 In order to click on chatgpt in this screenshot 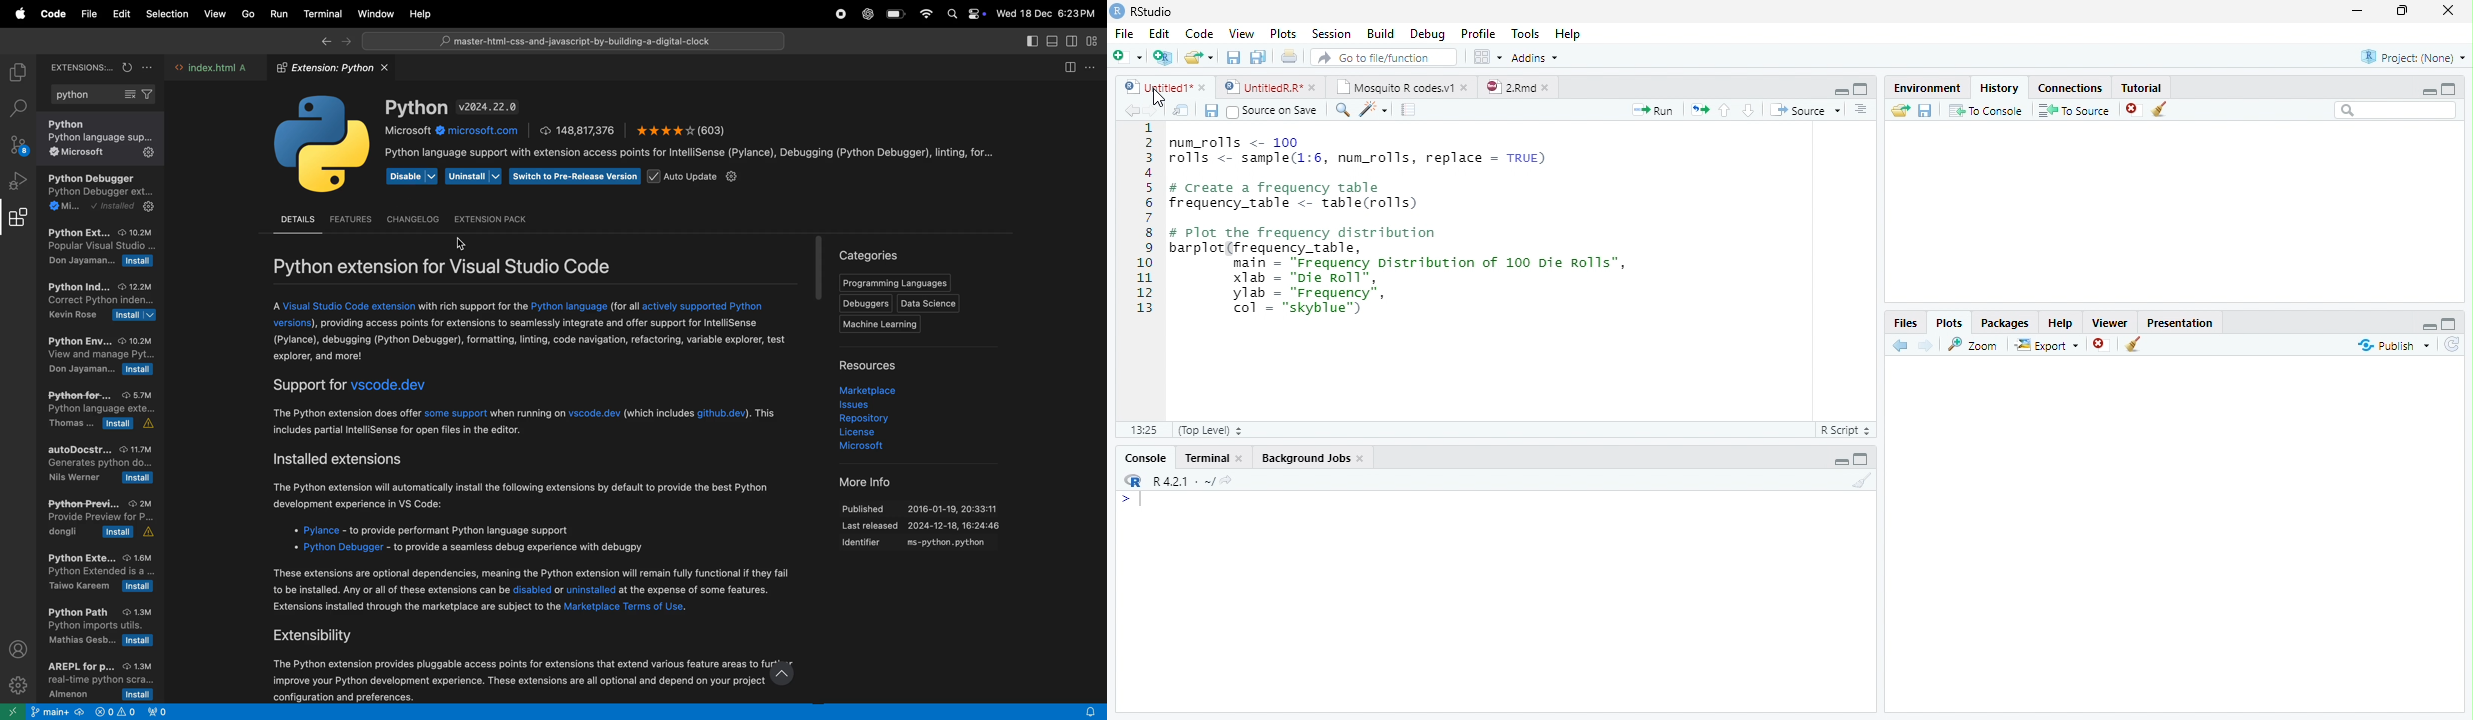, I will do `click(866, 14)`.